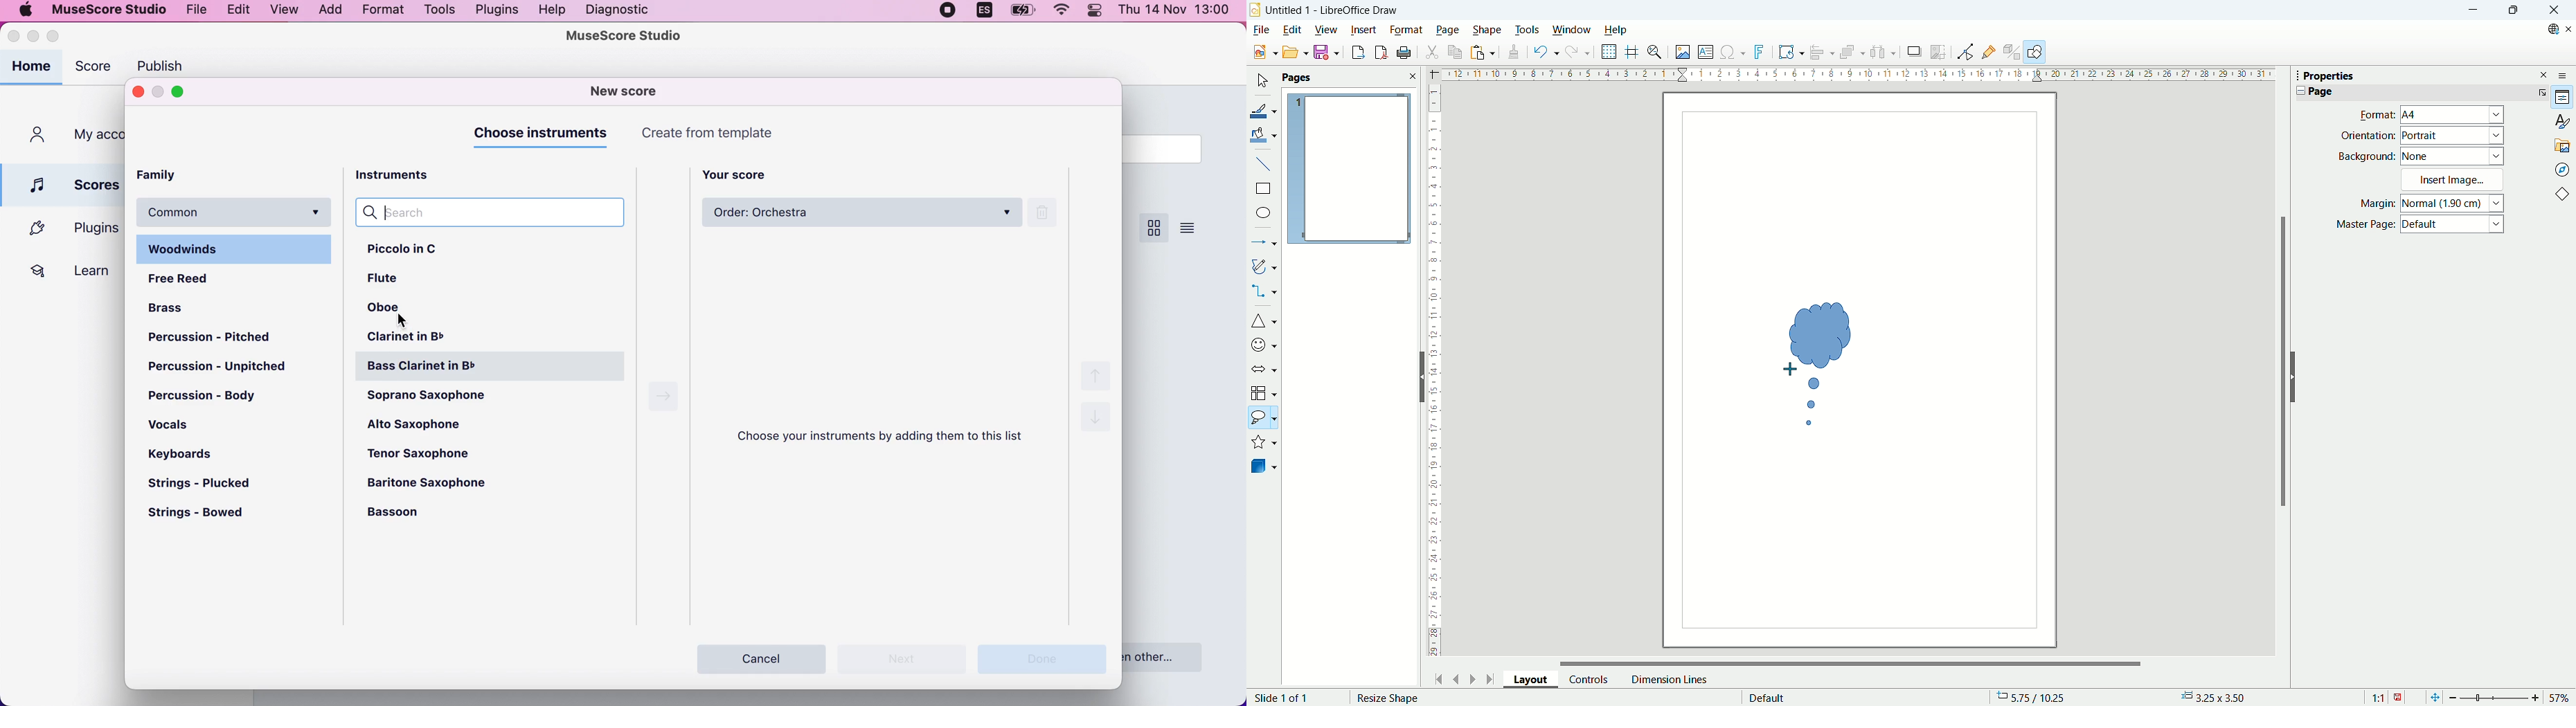 Image resolution: width=2576 pixels, height=728 pixels. What do you see at coordinates (166, 63) in the screenshot?
I see `publish` at bounding box center [166, 63].